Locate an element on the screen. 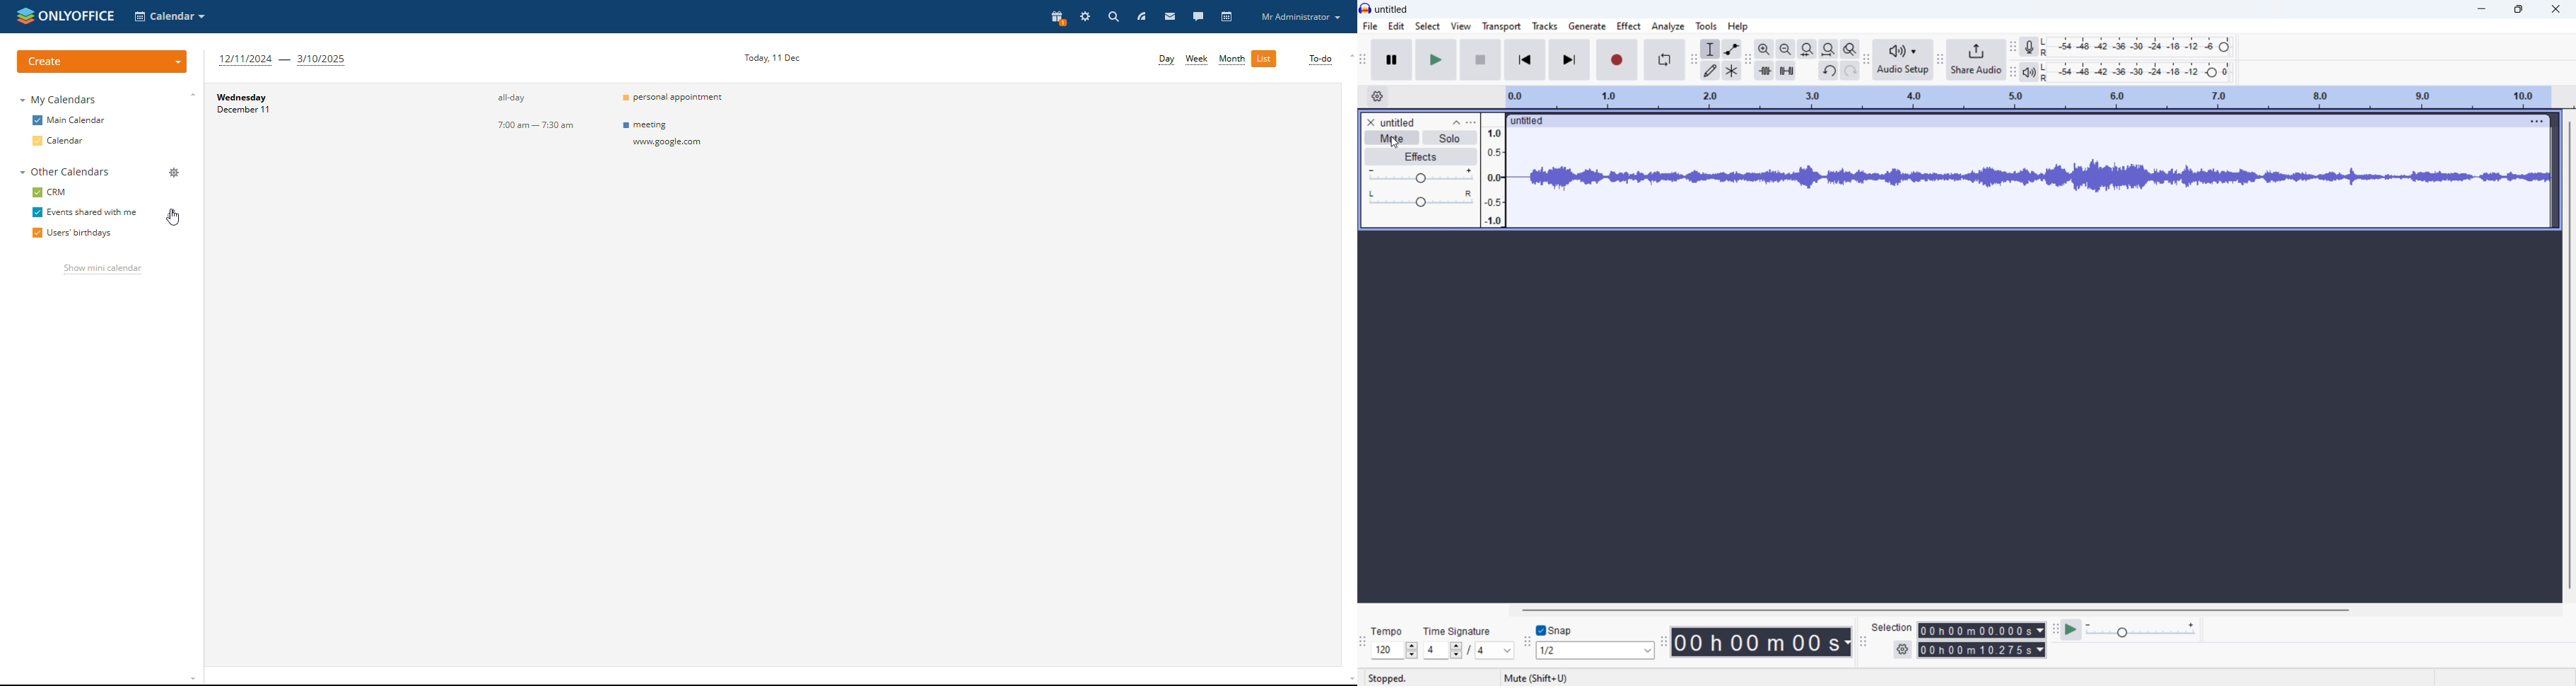 The image size is (2576, 700). analyze is located at coordinates (1668, 26).